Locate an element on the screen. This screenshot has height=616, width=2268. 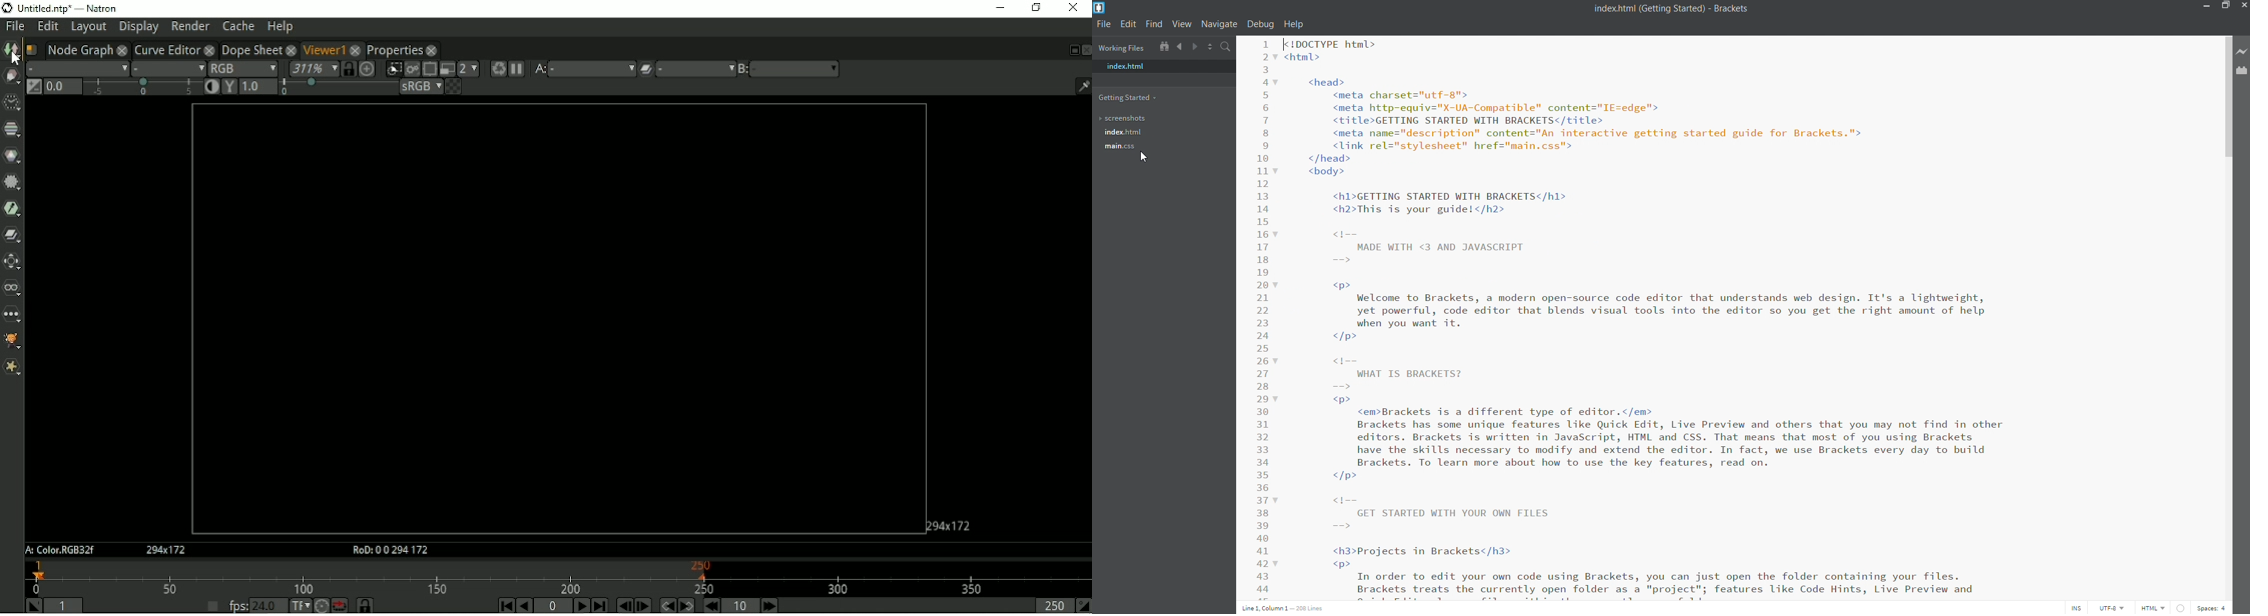
navigate backward is located at coordinates (1178, 48).